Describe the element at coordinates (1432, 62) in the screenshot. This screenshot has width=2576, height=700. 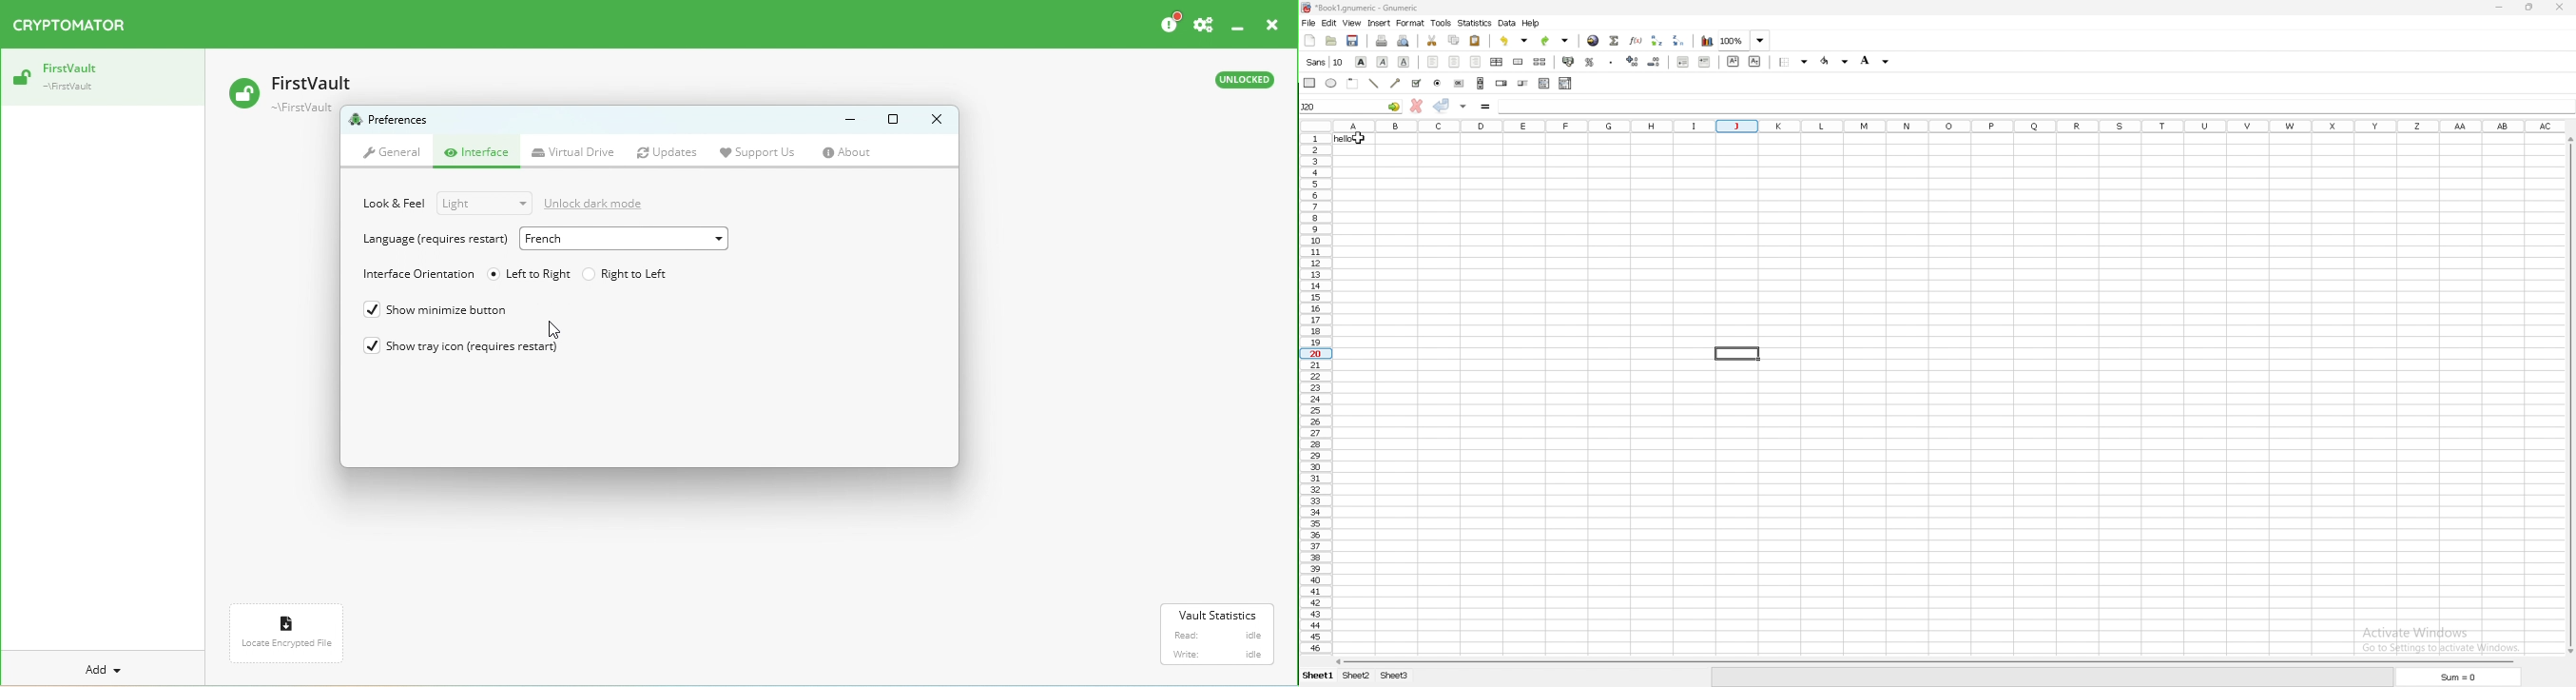
I see `align left` at that location.